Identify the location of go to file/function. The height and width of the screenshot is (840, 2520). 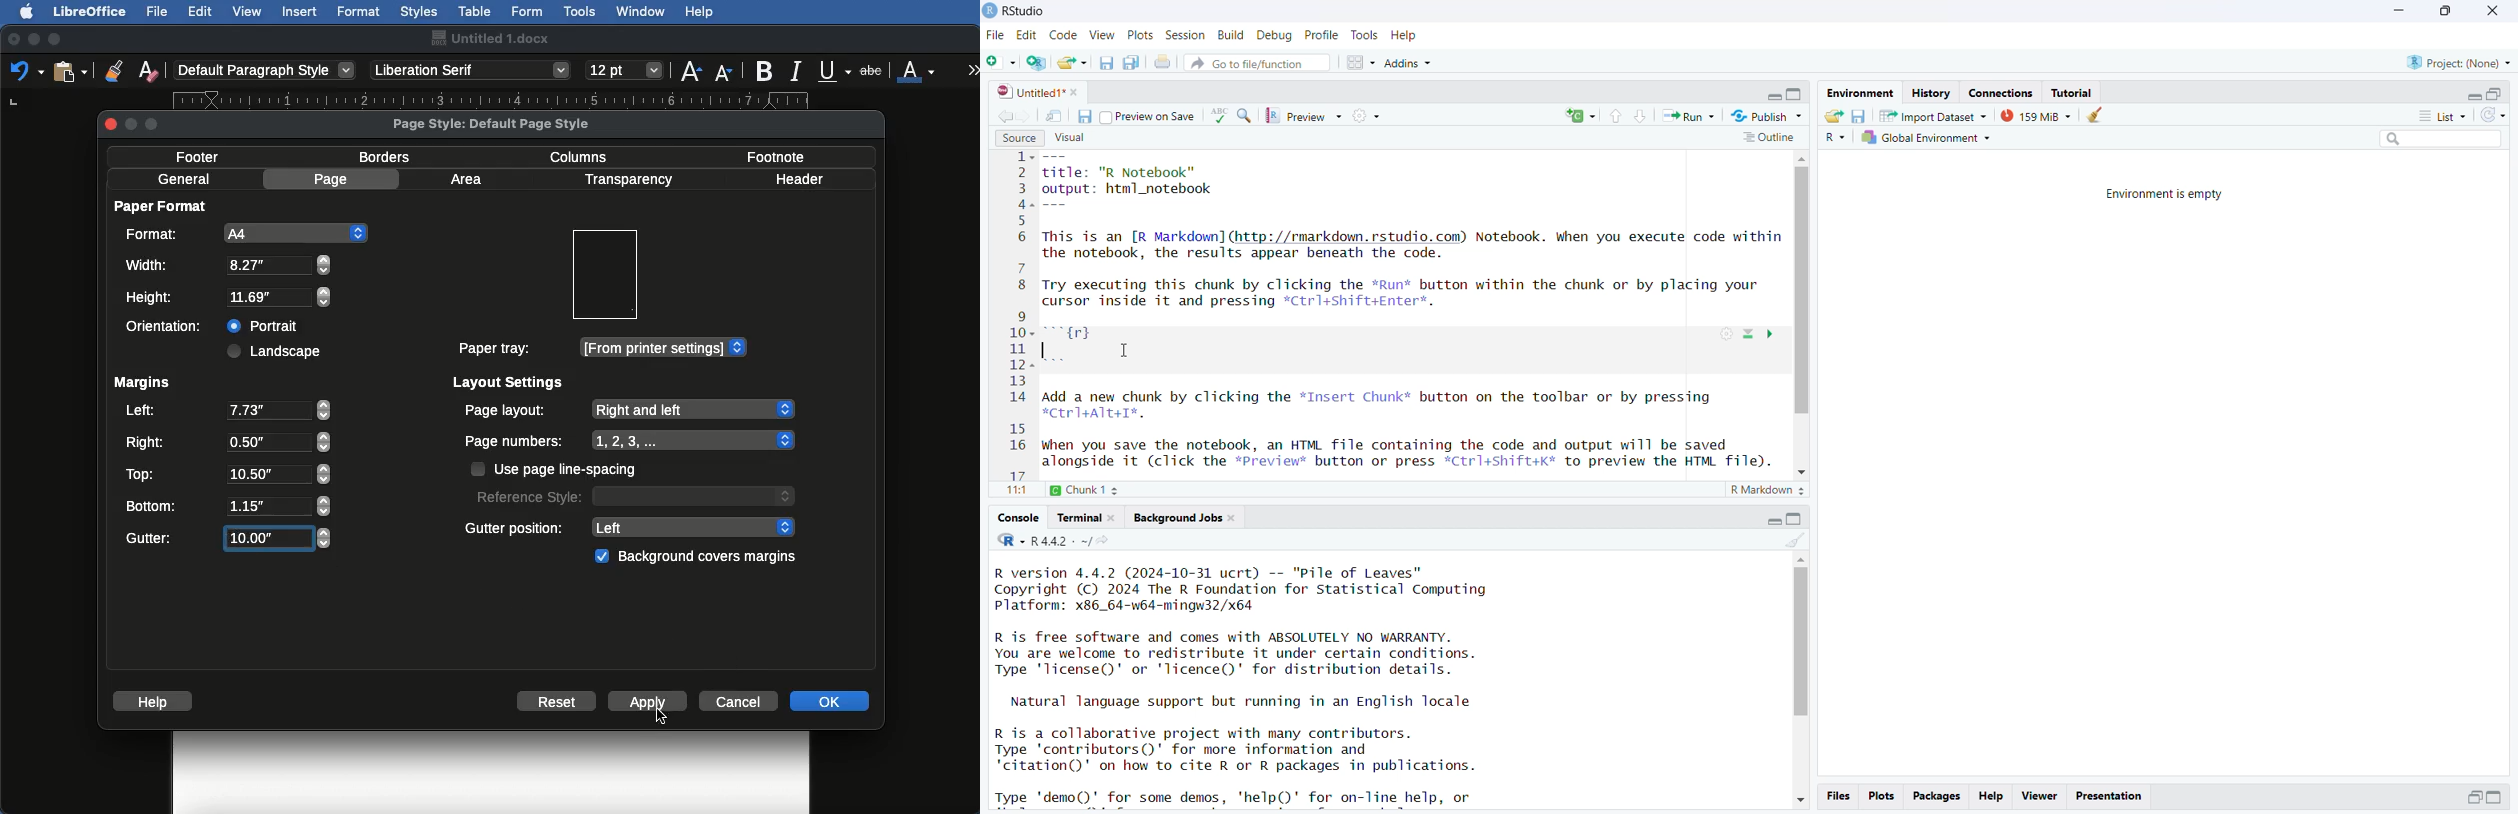
(1257, 62).